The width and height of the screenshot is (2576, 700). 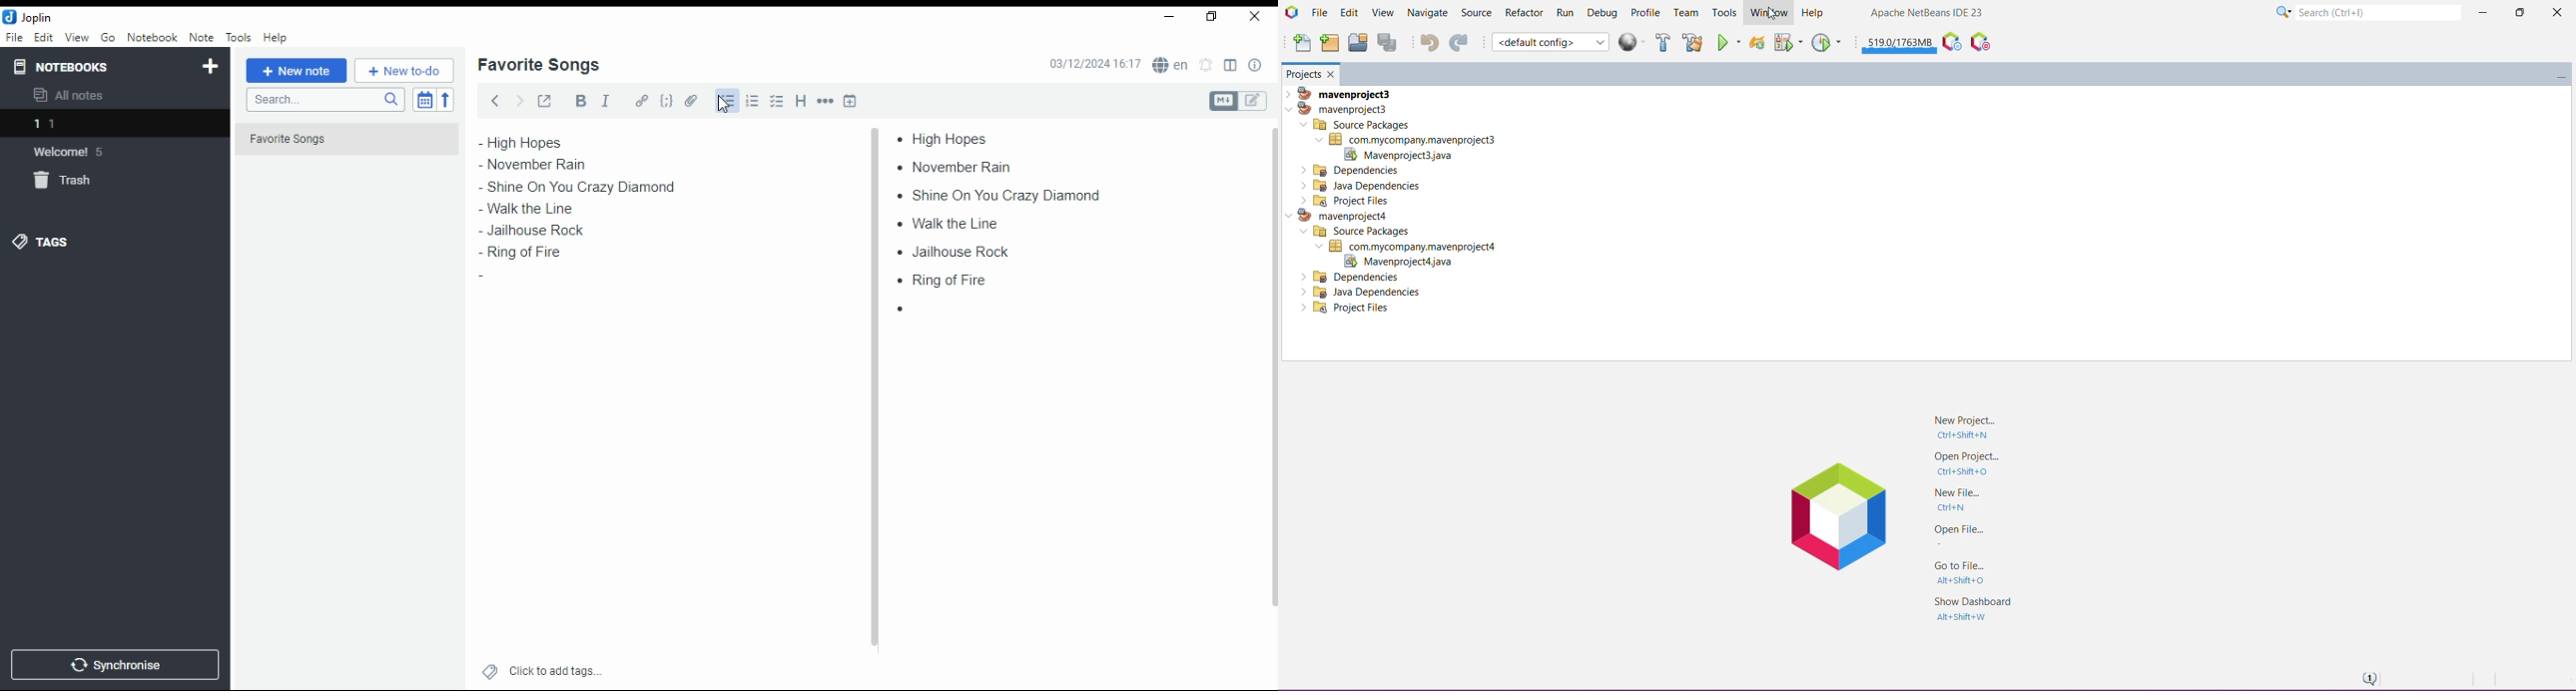 What do you see at coordinates (240, 38) in the screenshot?
I see `tools` at bounding box center [240, 38].